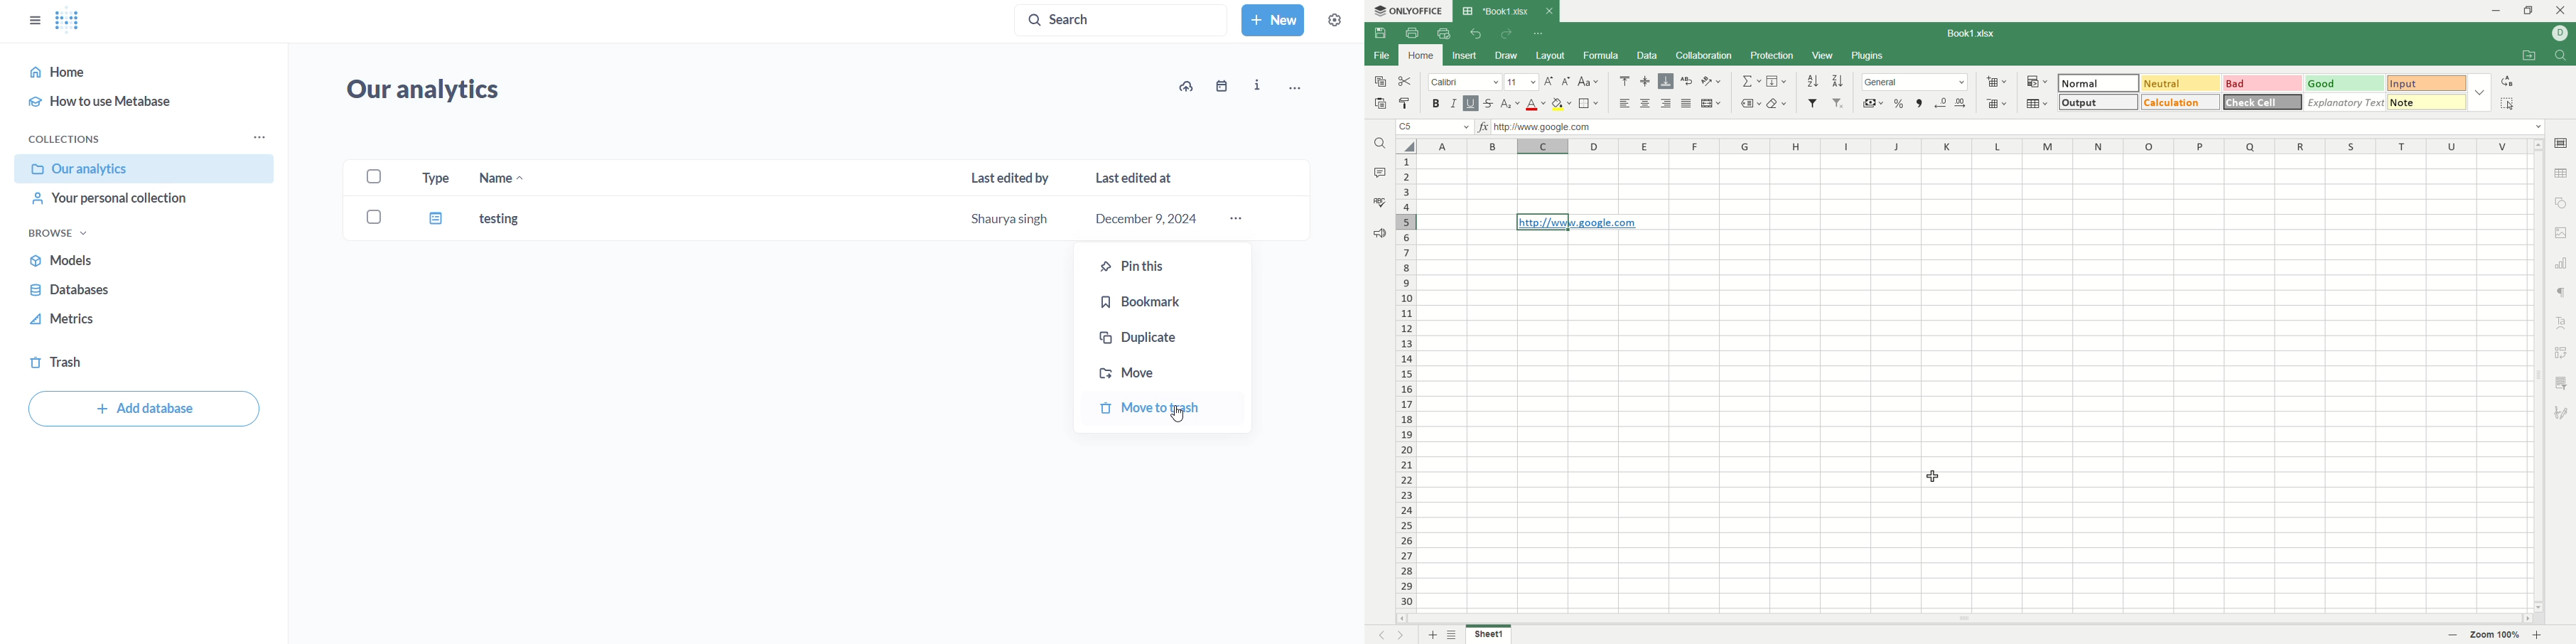  I want to click on merge and center, so click(1712, 103).